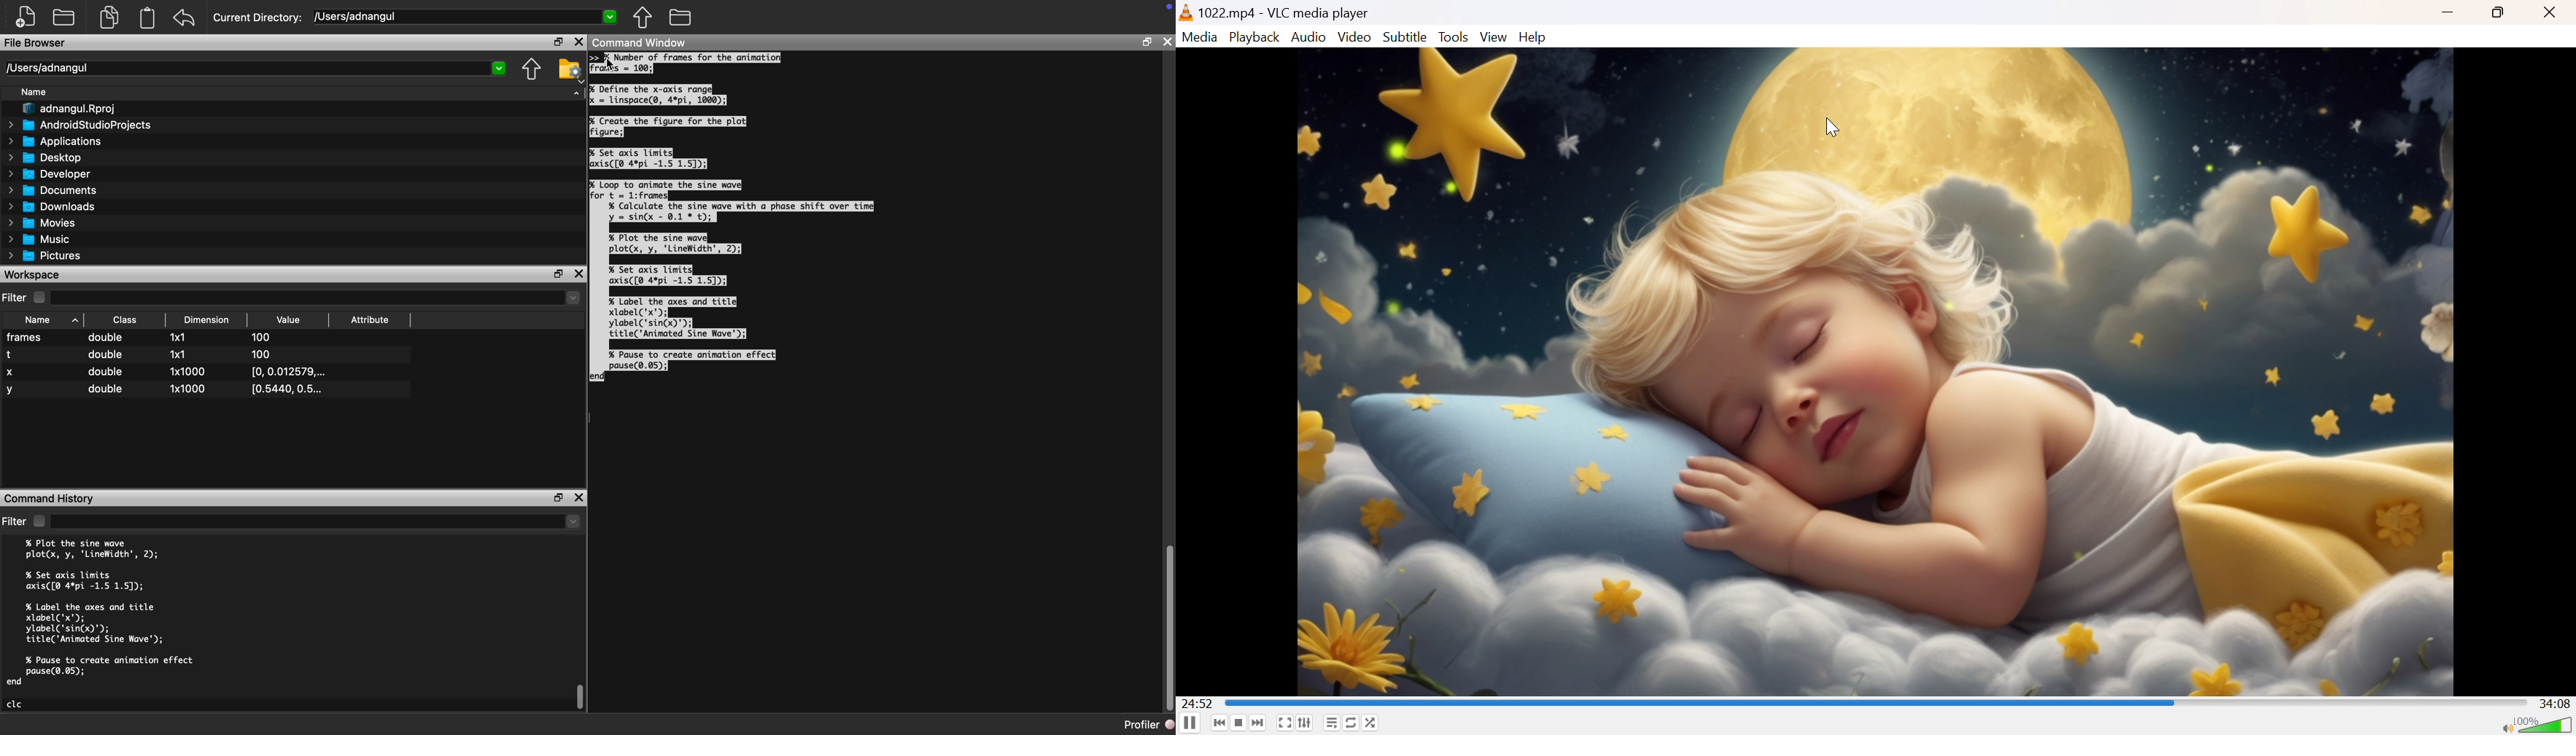  Describe the element at coordinates (1494, 36) in the screenshot. I see `View` at that location.